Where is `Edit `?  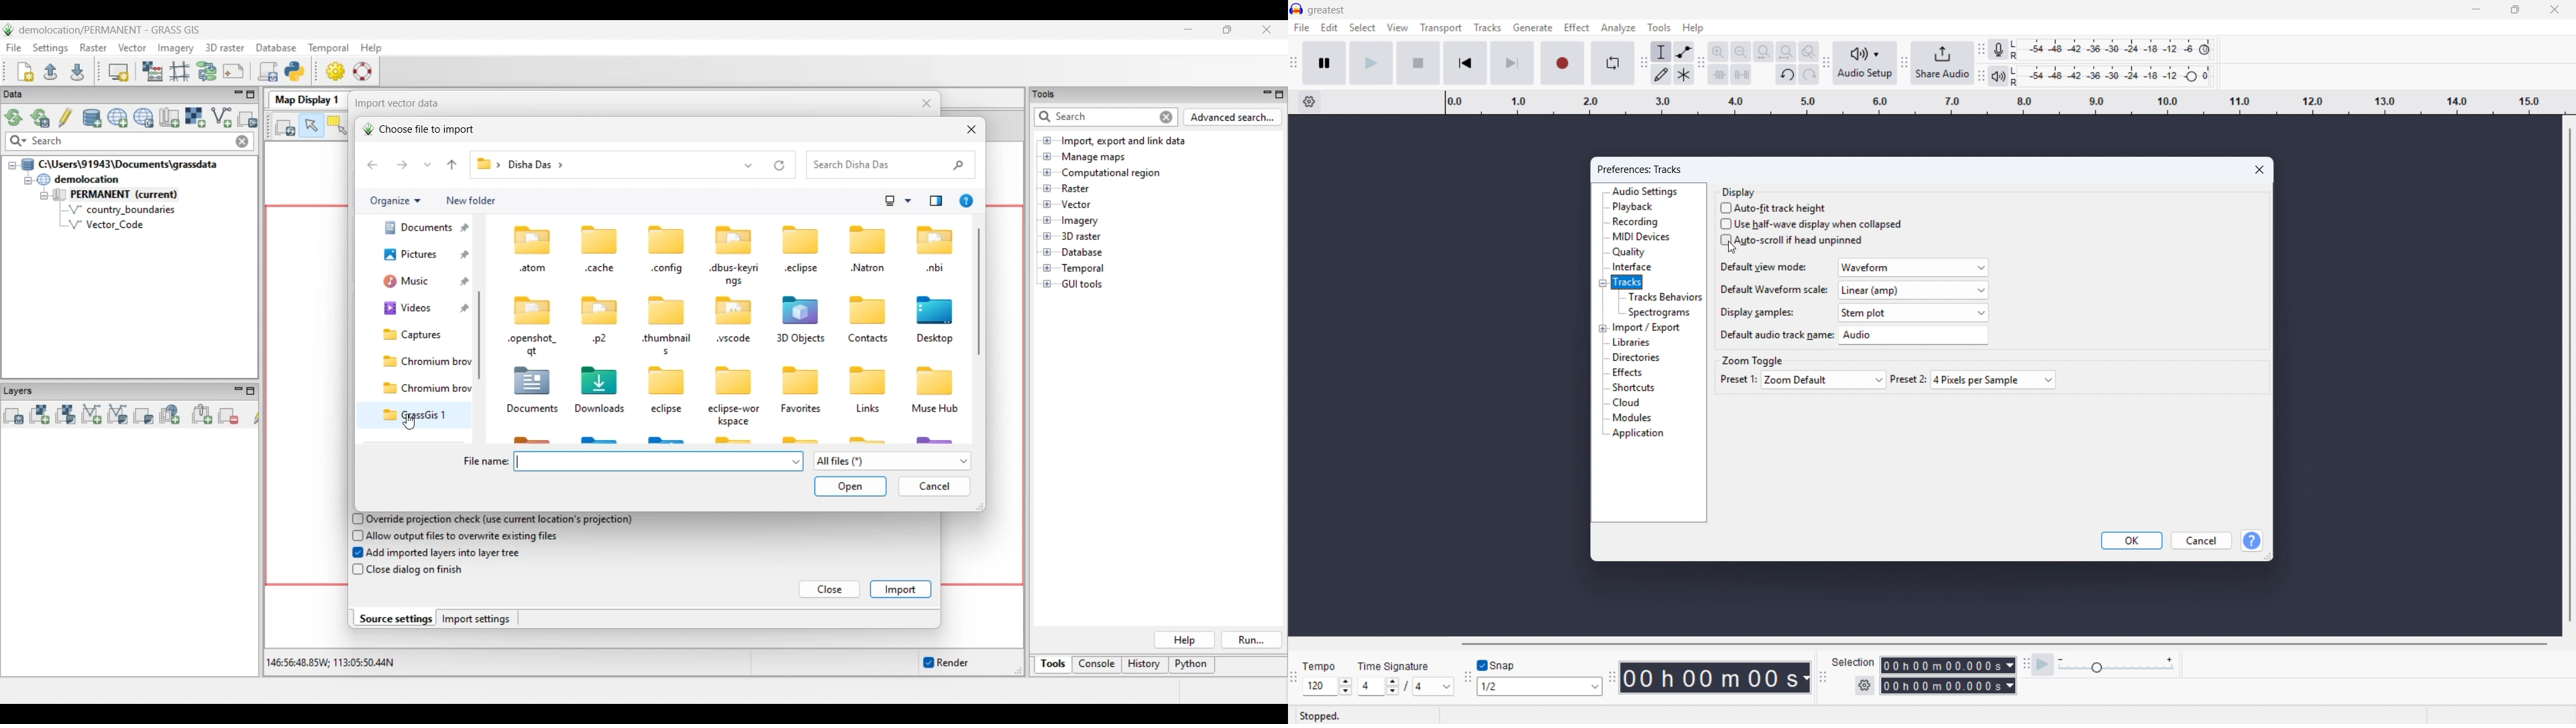 Edit  is located at coordinates (1330, 27).